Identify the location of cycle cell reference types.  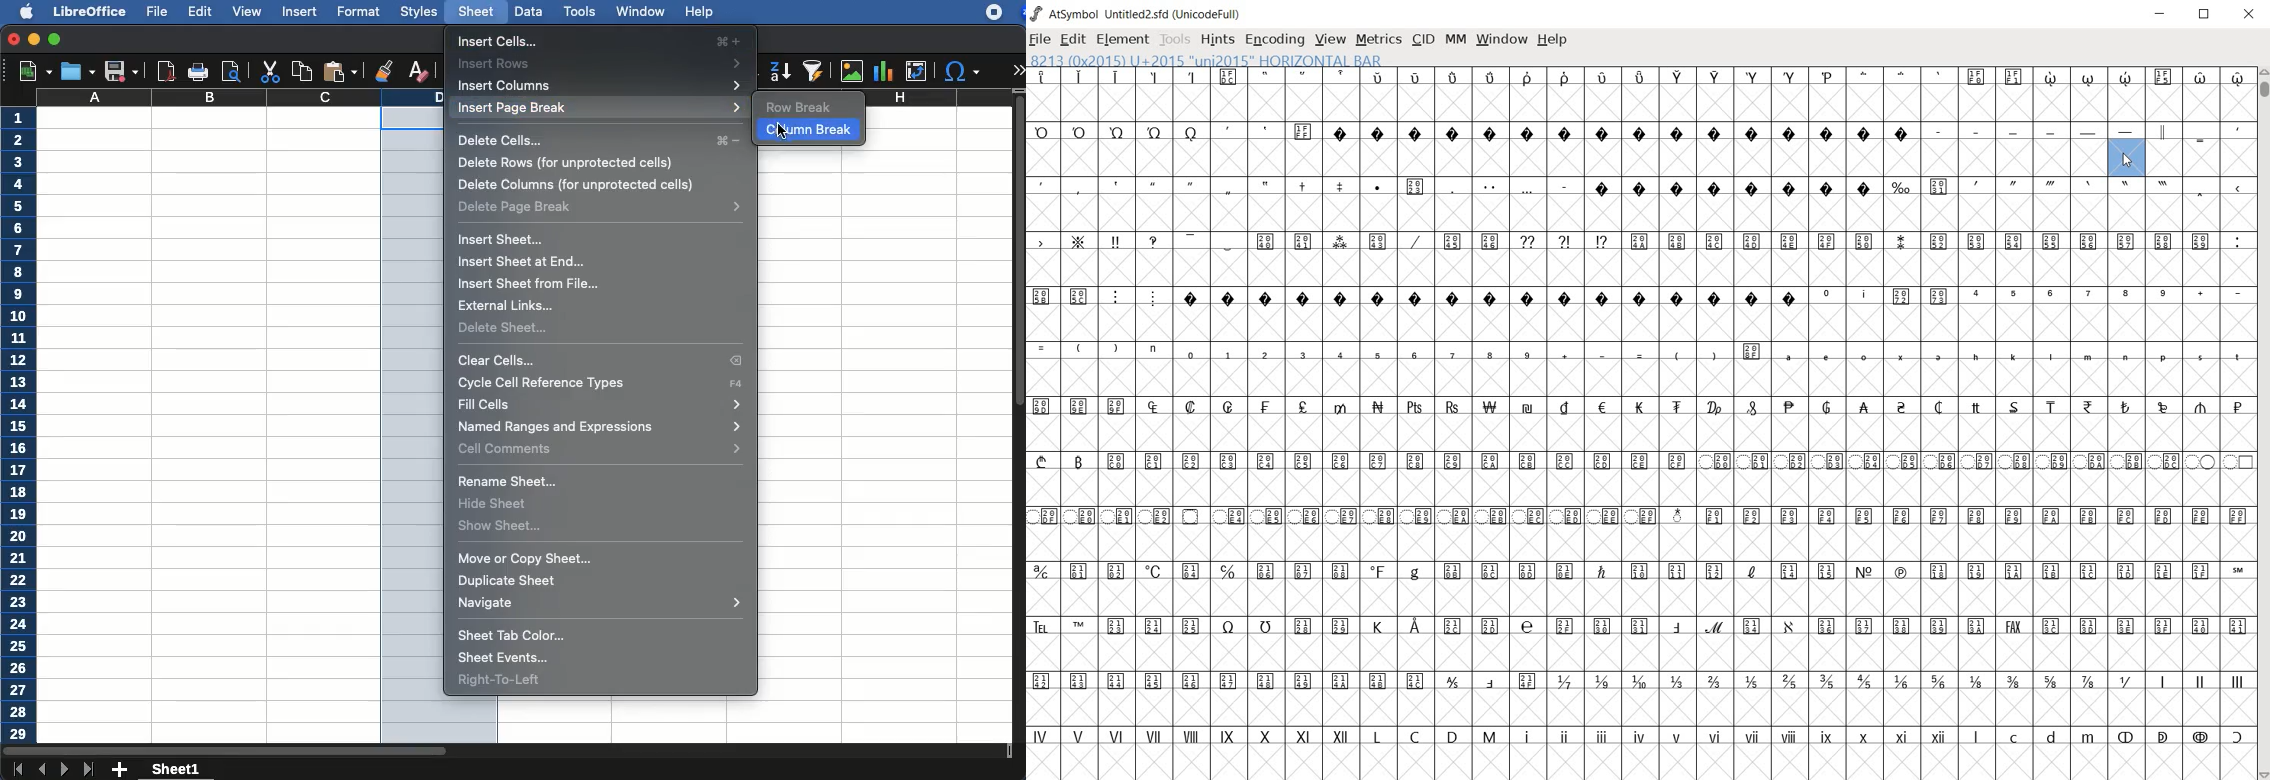
(605, 383).